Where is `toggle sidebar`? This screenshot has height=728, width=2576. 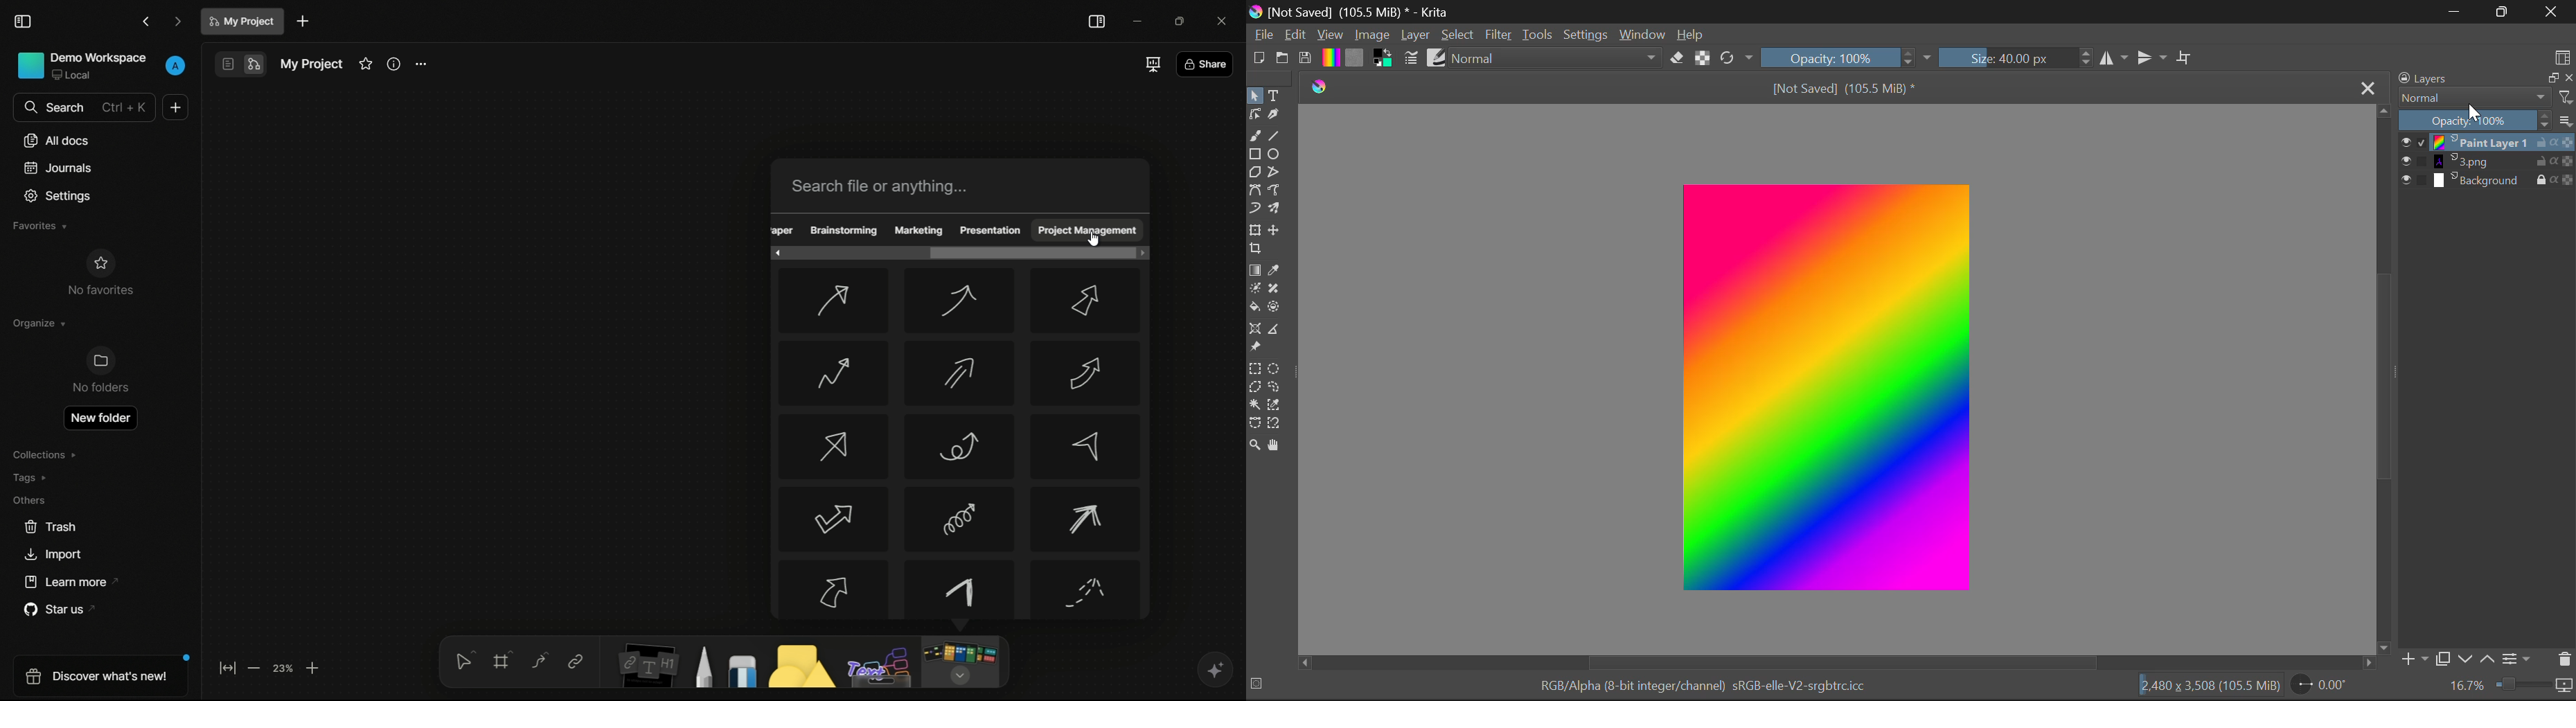 toggle sidebar is located at coordinates (23, 22).